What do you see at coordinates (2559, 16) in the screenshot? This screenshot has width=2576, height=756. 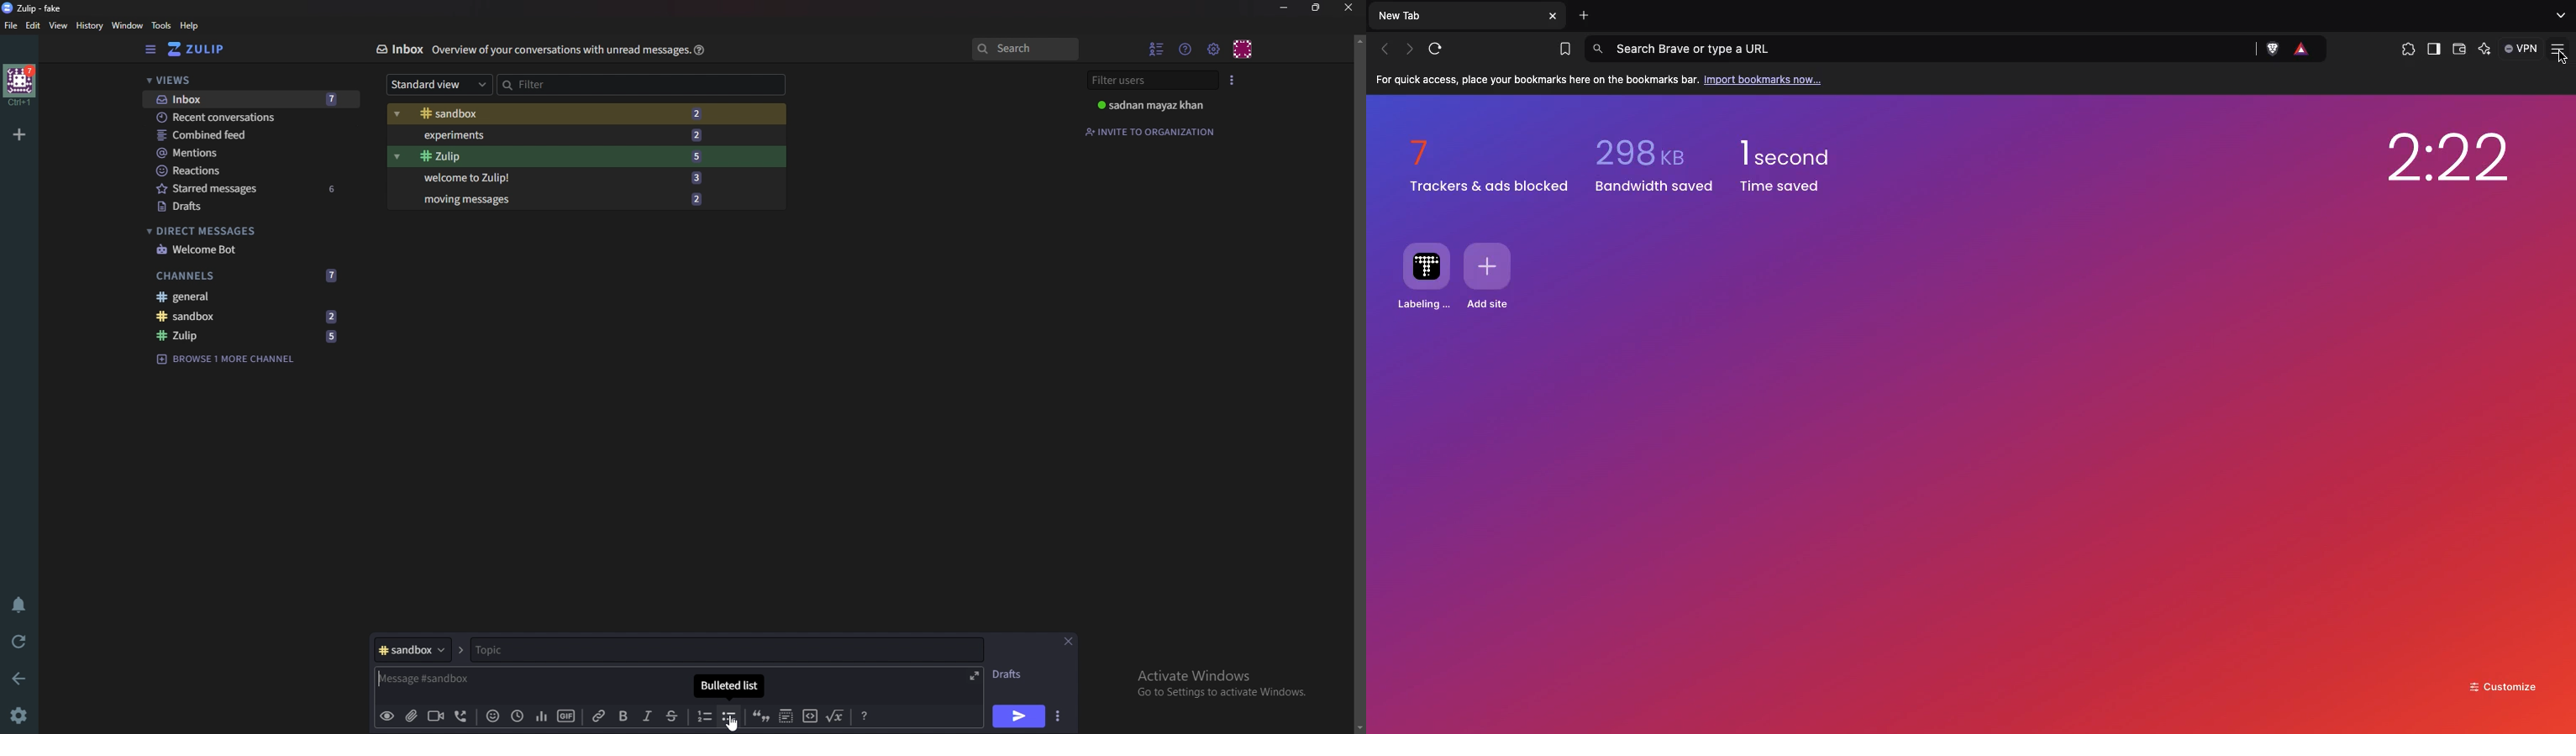 I see `search tabs` at bounding box center [2559, 16].